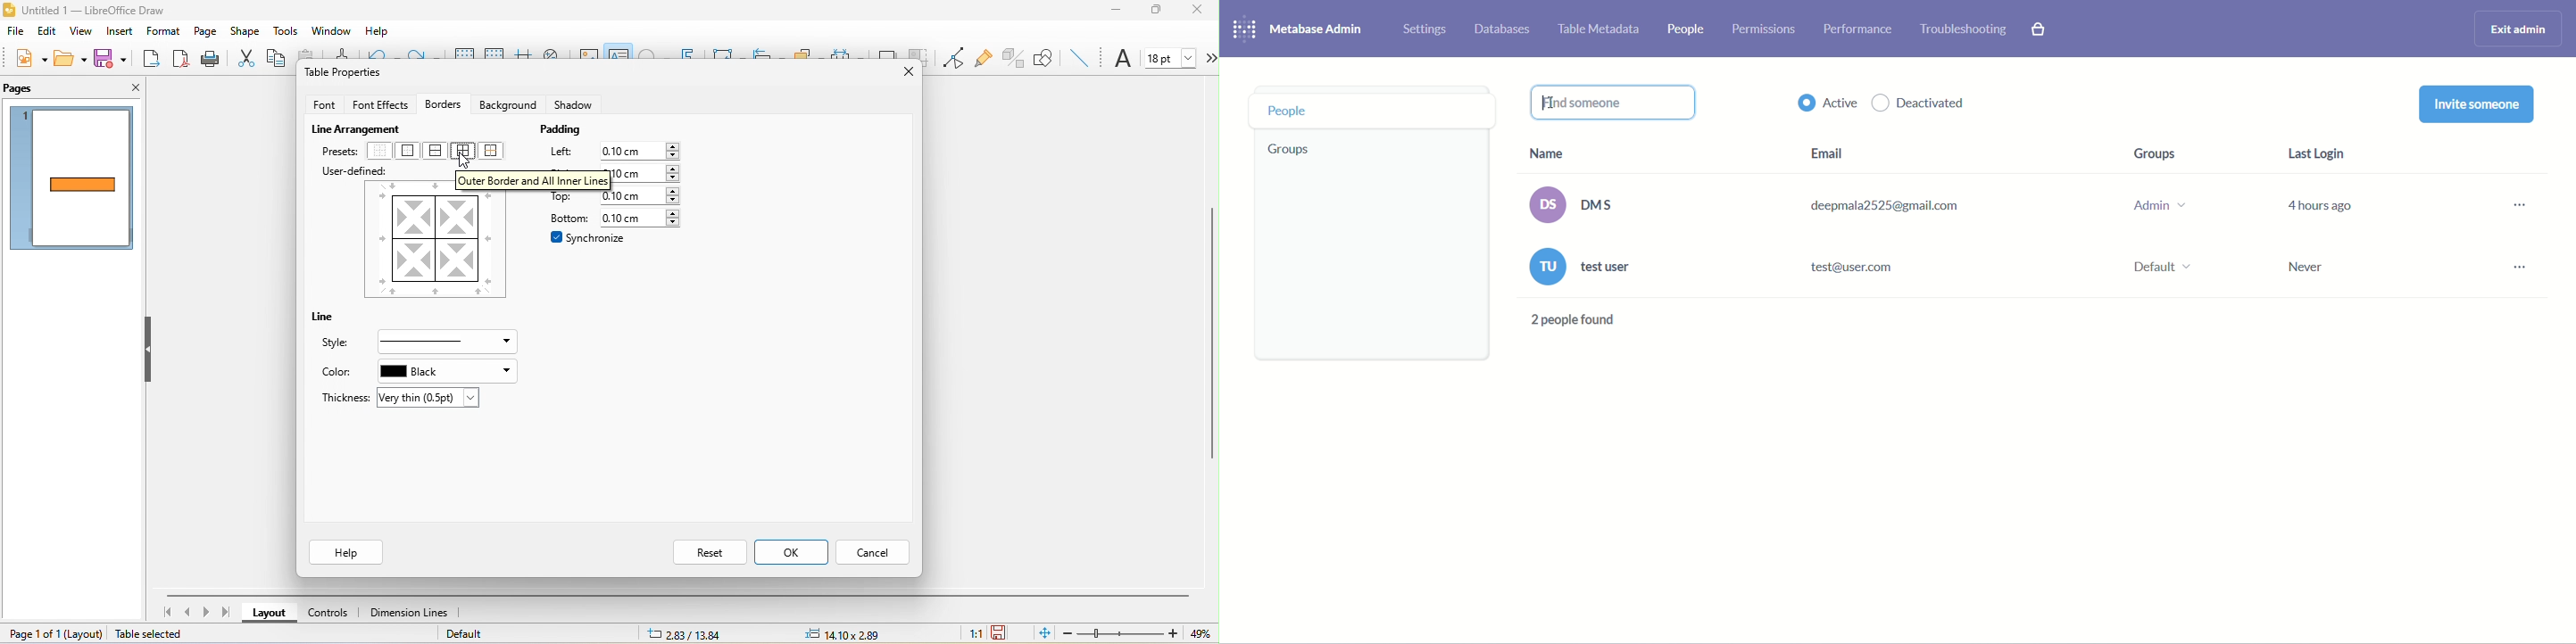  Describe the element at coordinates (563, 197) in the screenshot. I see `top` at that location.